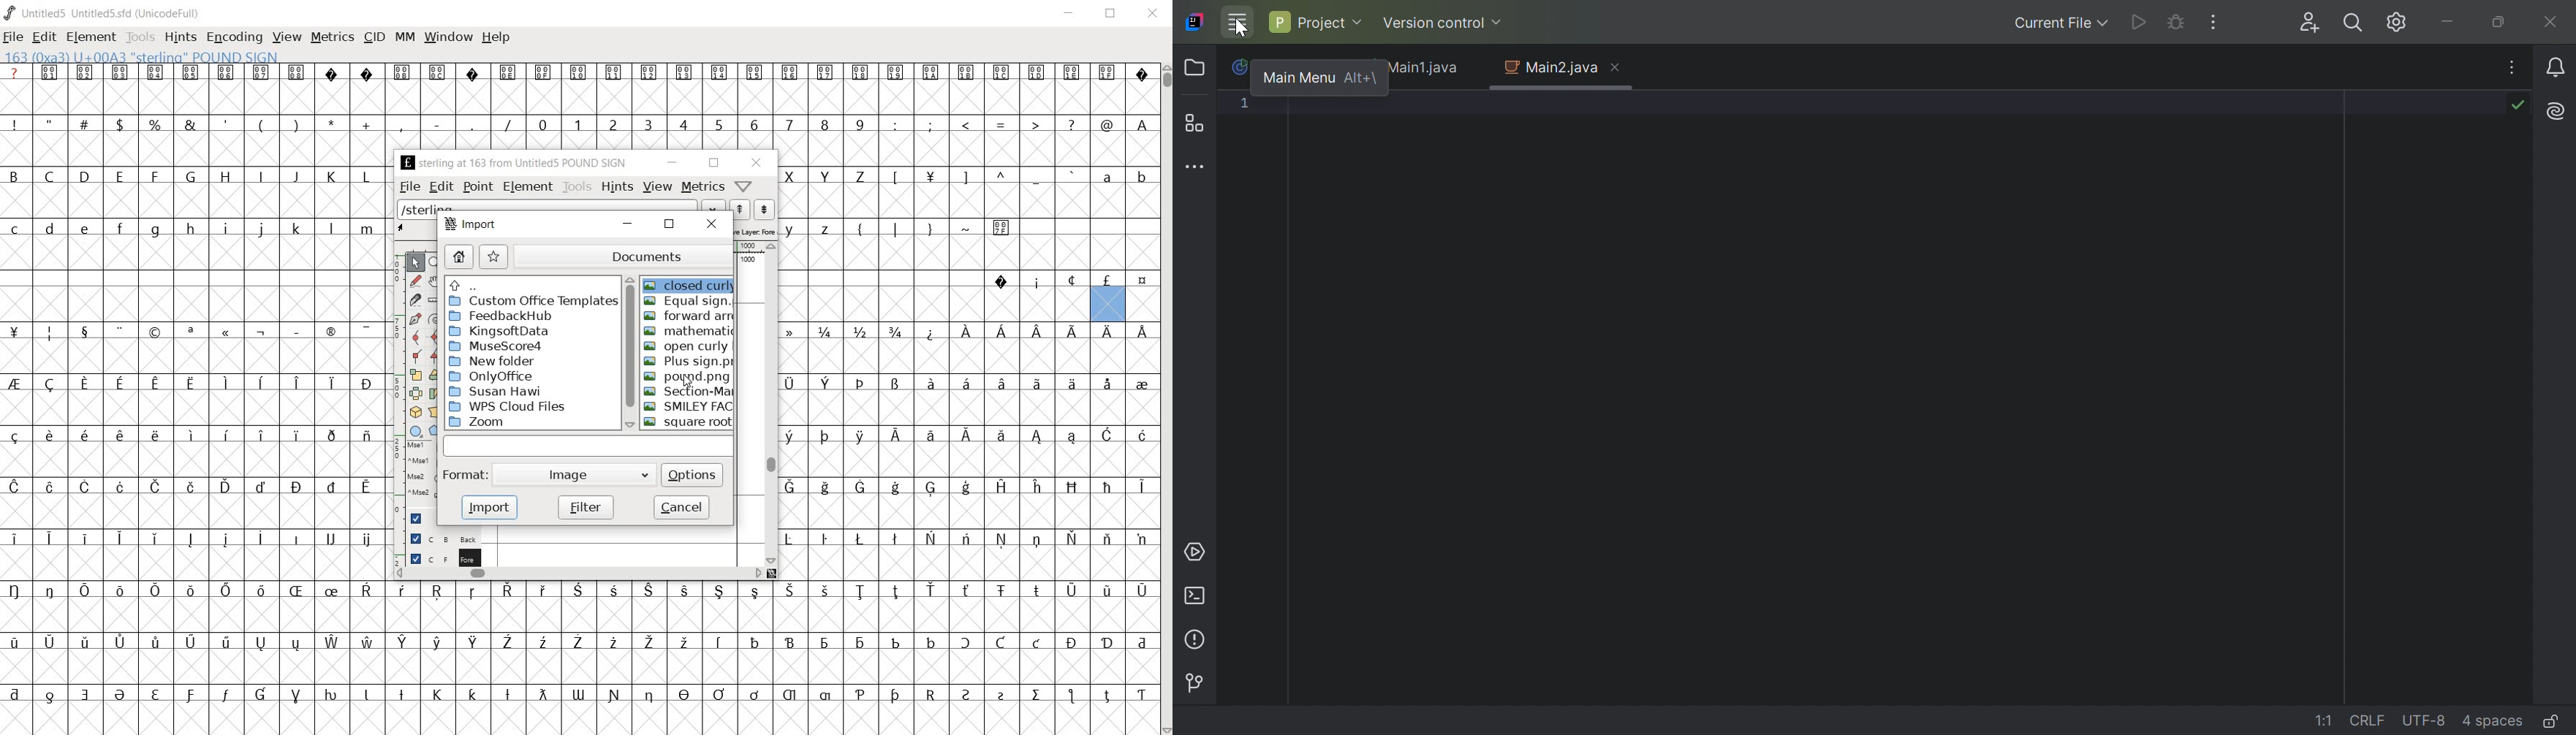 The width and height of the screenshot is (2576, 756). Describe the element at coordinates (1074, 74) in the screenshot. I see `Symbol` at that location.